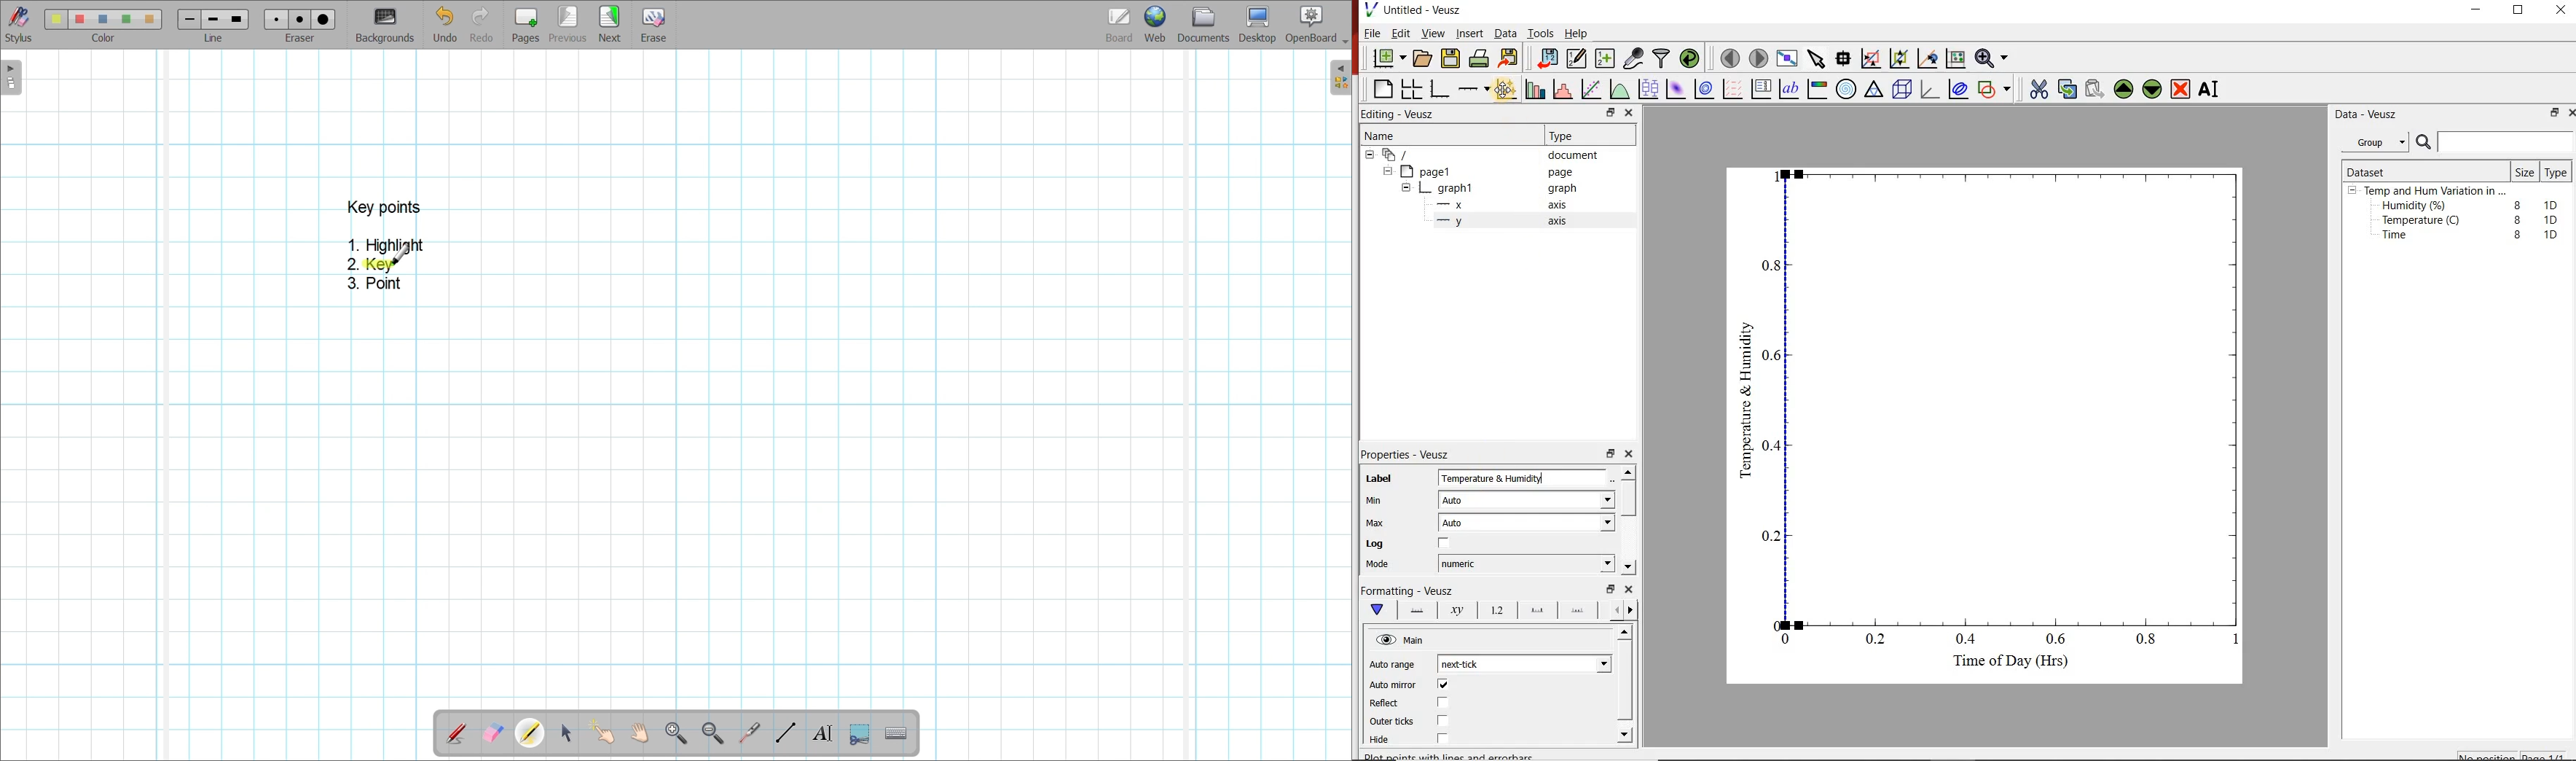  What do you see at coordinates (2378, 139) in the screenshot?
I see `Group.` at bounding box center [2378, 139].